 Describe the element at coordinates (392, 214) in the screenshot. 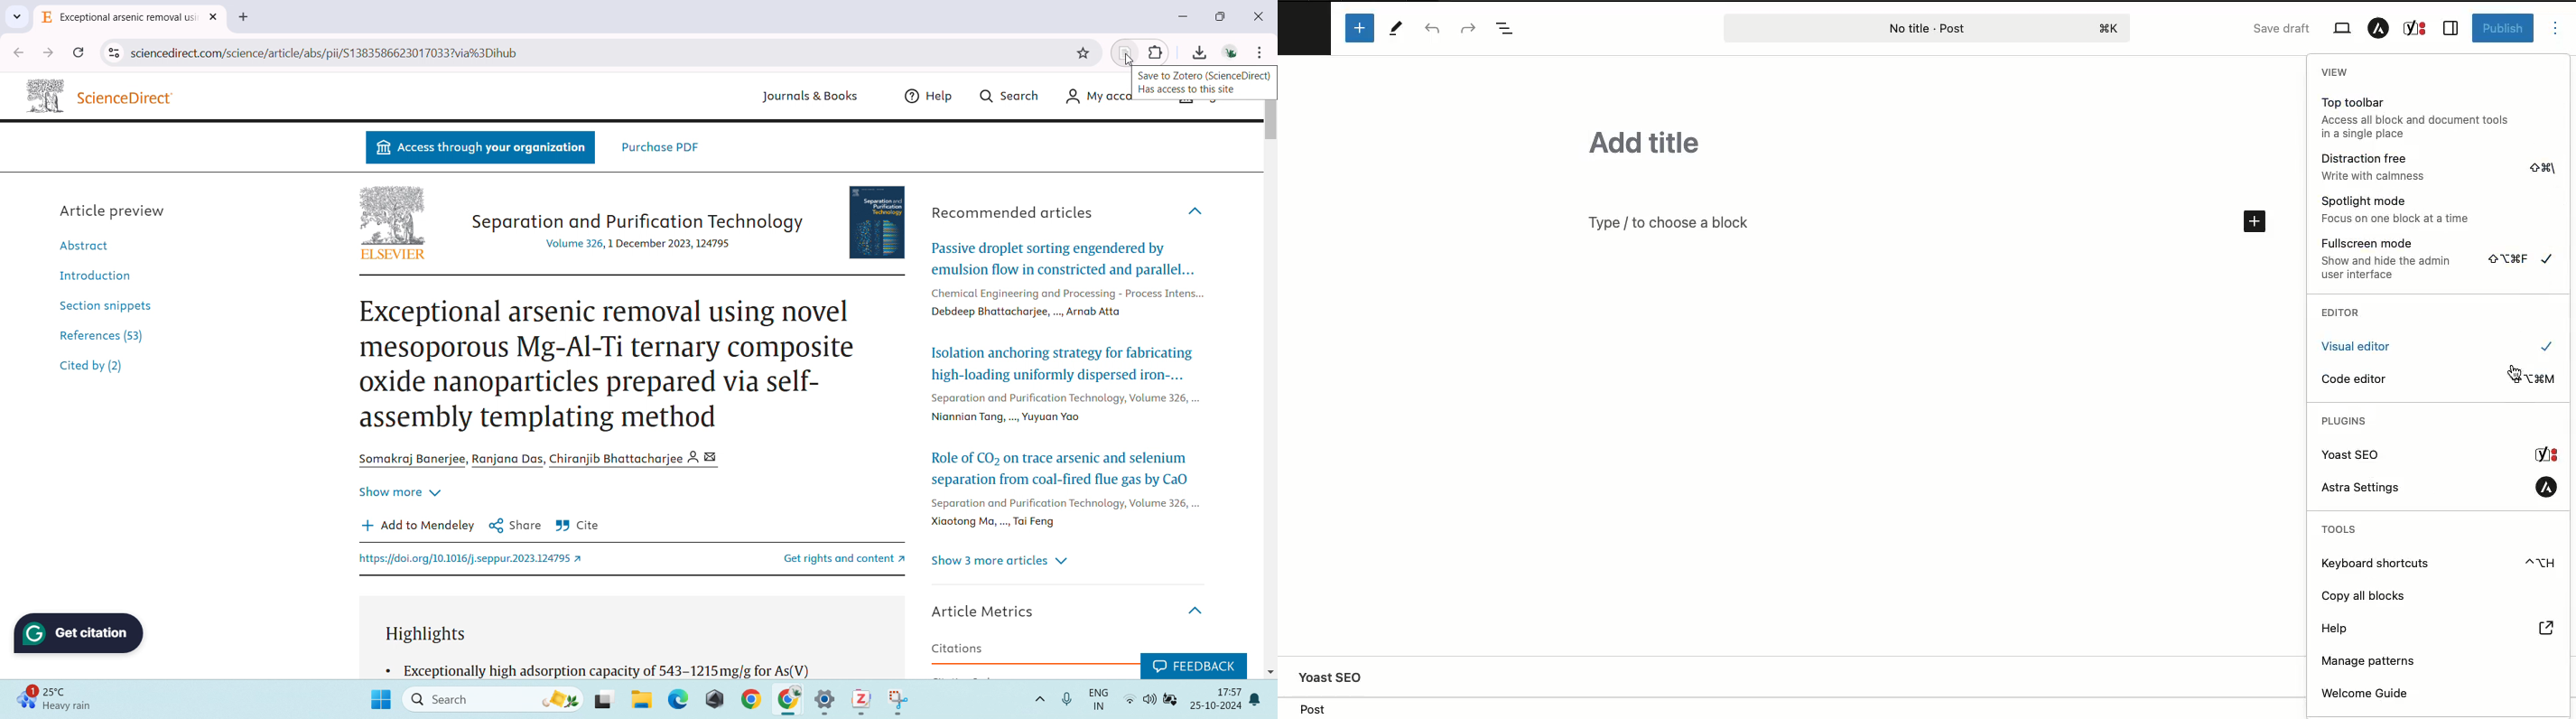

I see `Logo` at that location.